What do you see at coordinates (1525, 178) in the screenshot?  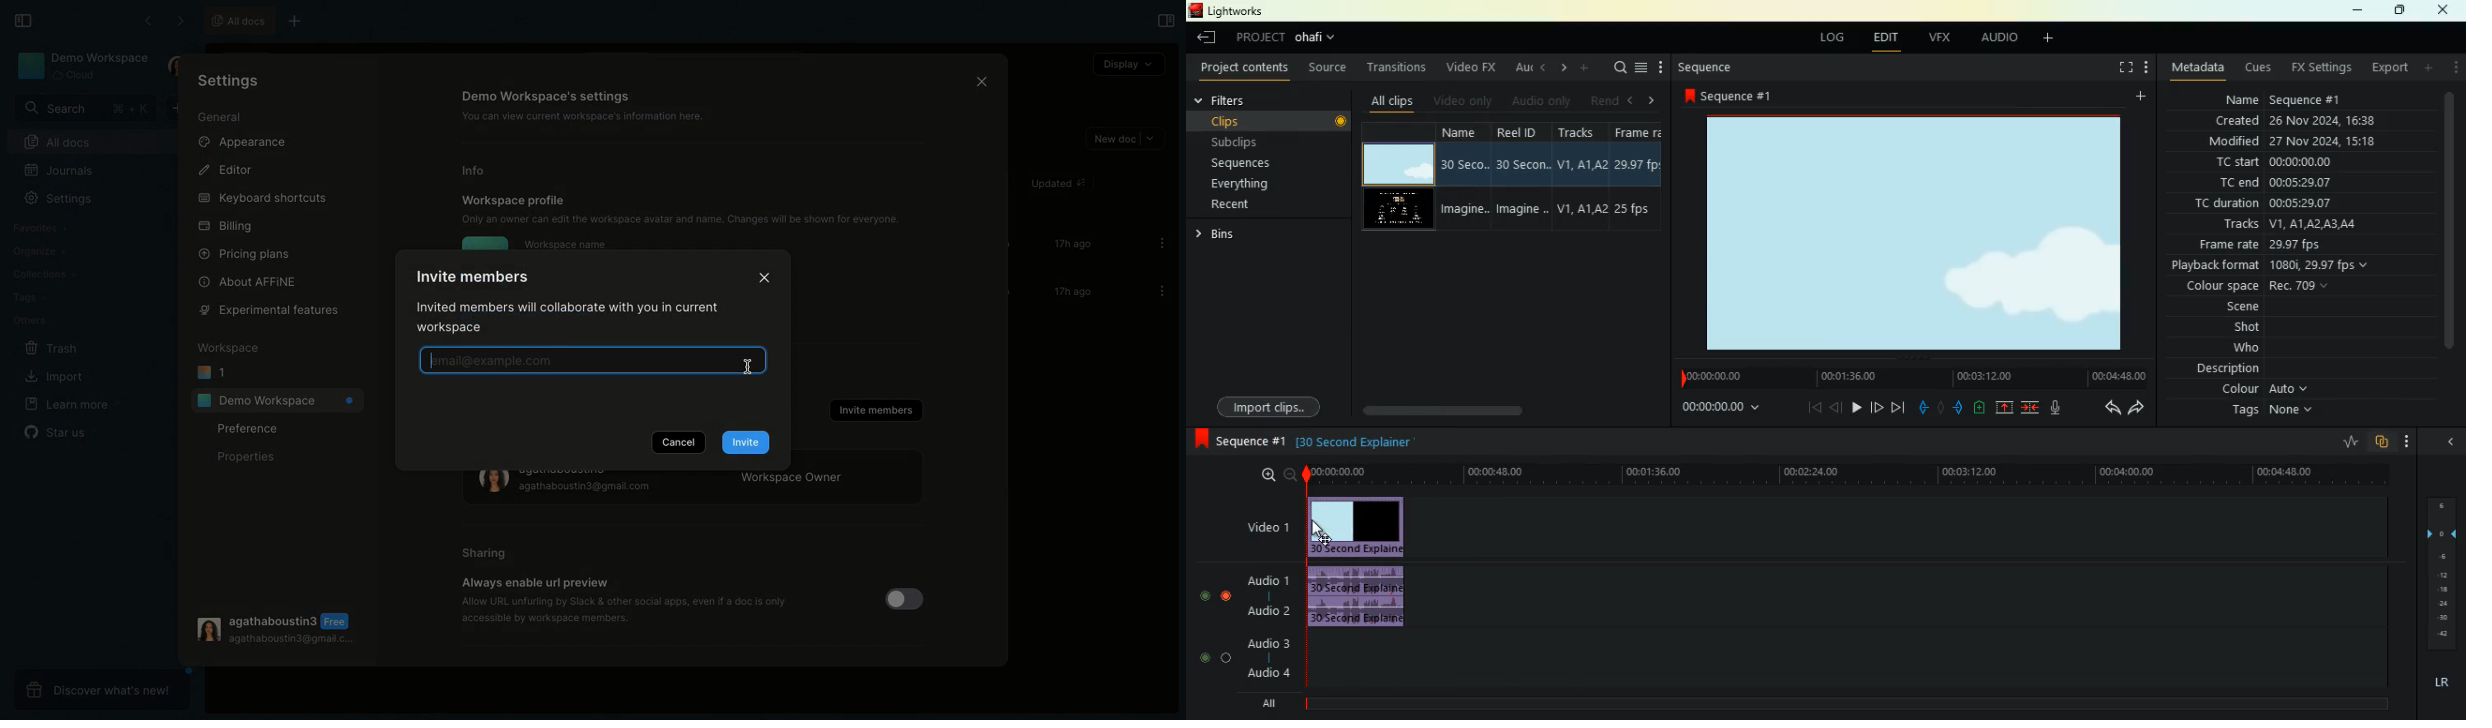 I see `reel id` at bounding box center [1525, 178].